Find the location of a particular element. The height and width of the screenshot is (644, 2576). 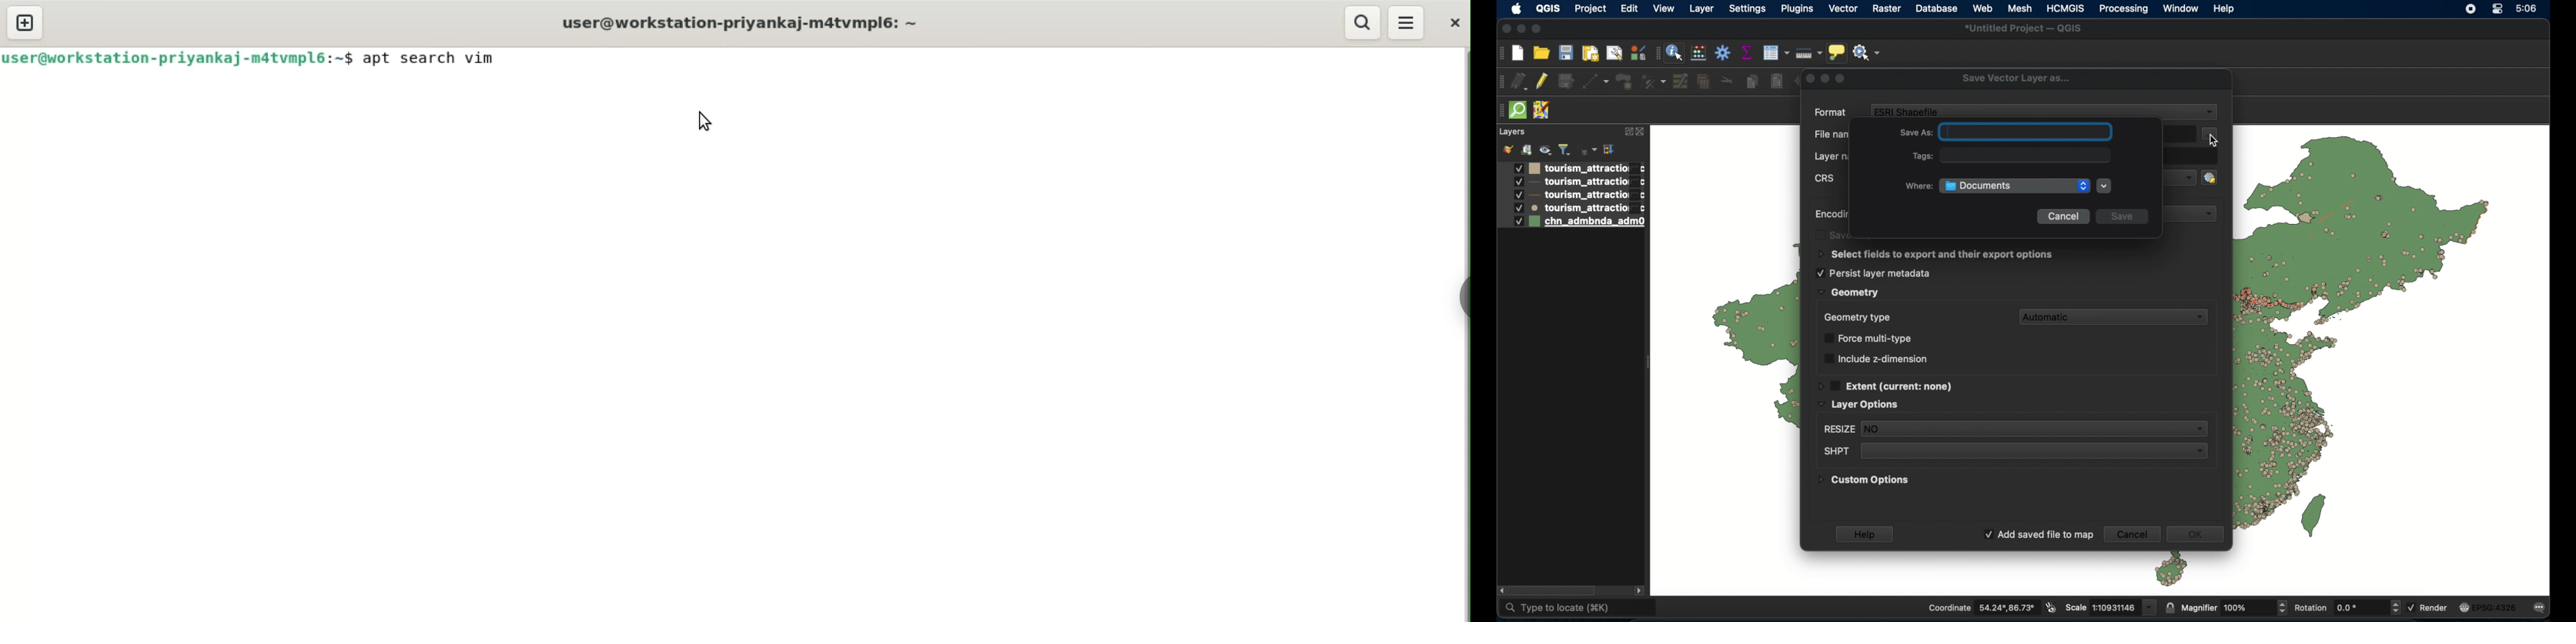

format is located at coordinates (1832, 113).